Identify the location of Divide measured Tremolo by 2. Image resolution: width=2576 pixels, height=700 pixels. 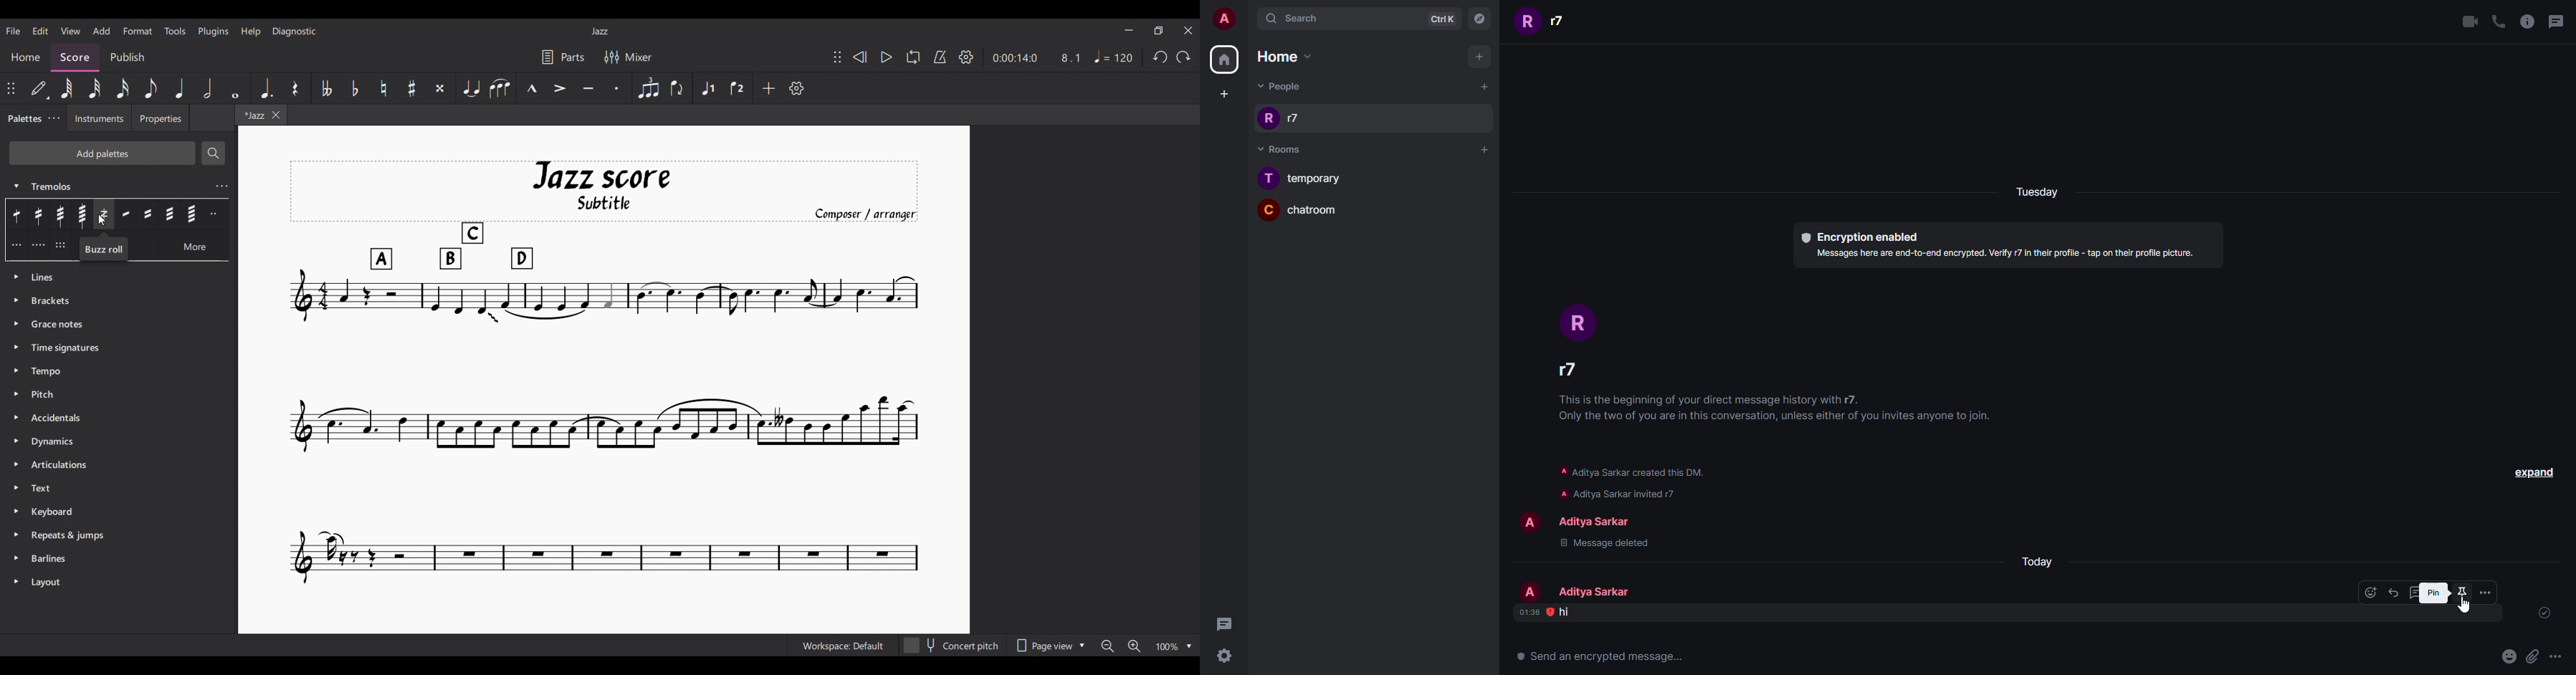
(216, 214).